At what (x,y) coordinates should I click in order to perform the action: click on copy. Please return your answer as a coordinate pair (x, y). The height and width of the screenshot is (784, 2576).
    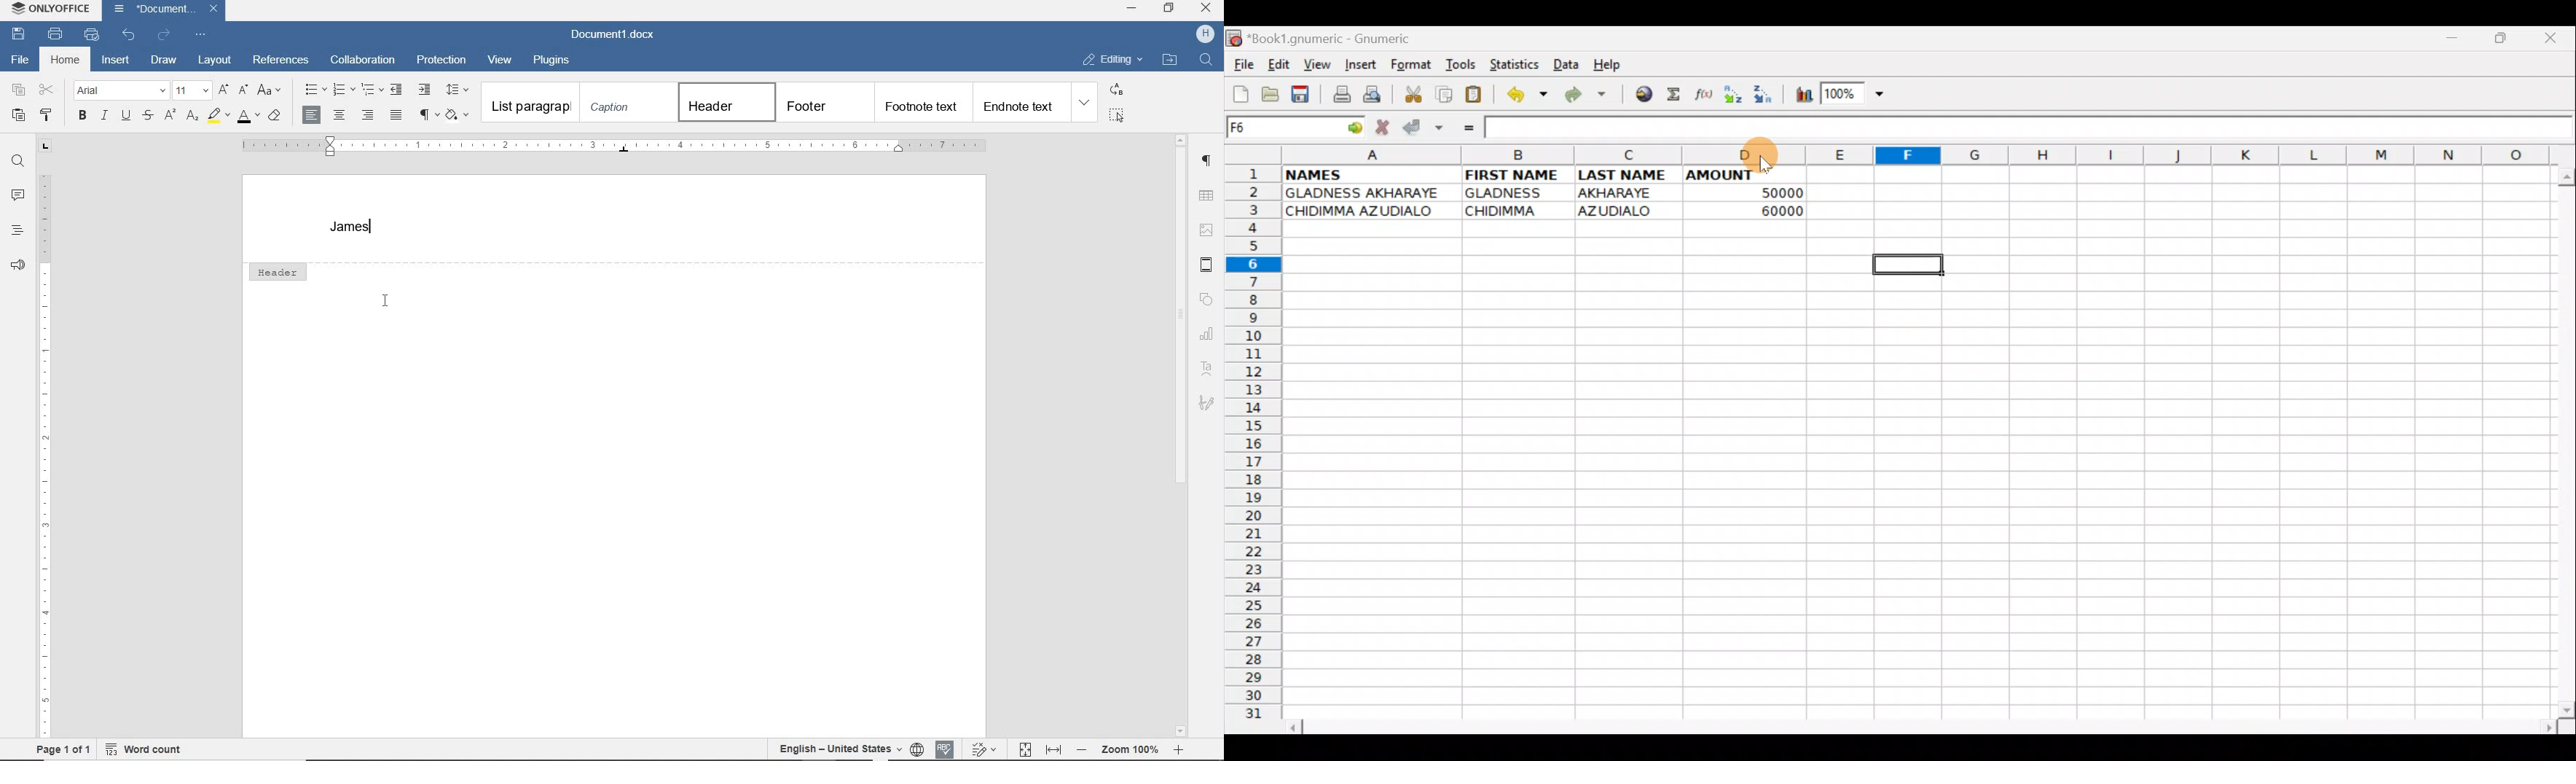
    Looking at the image, I should click on (19, 91).